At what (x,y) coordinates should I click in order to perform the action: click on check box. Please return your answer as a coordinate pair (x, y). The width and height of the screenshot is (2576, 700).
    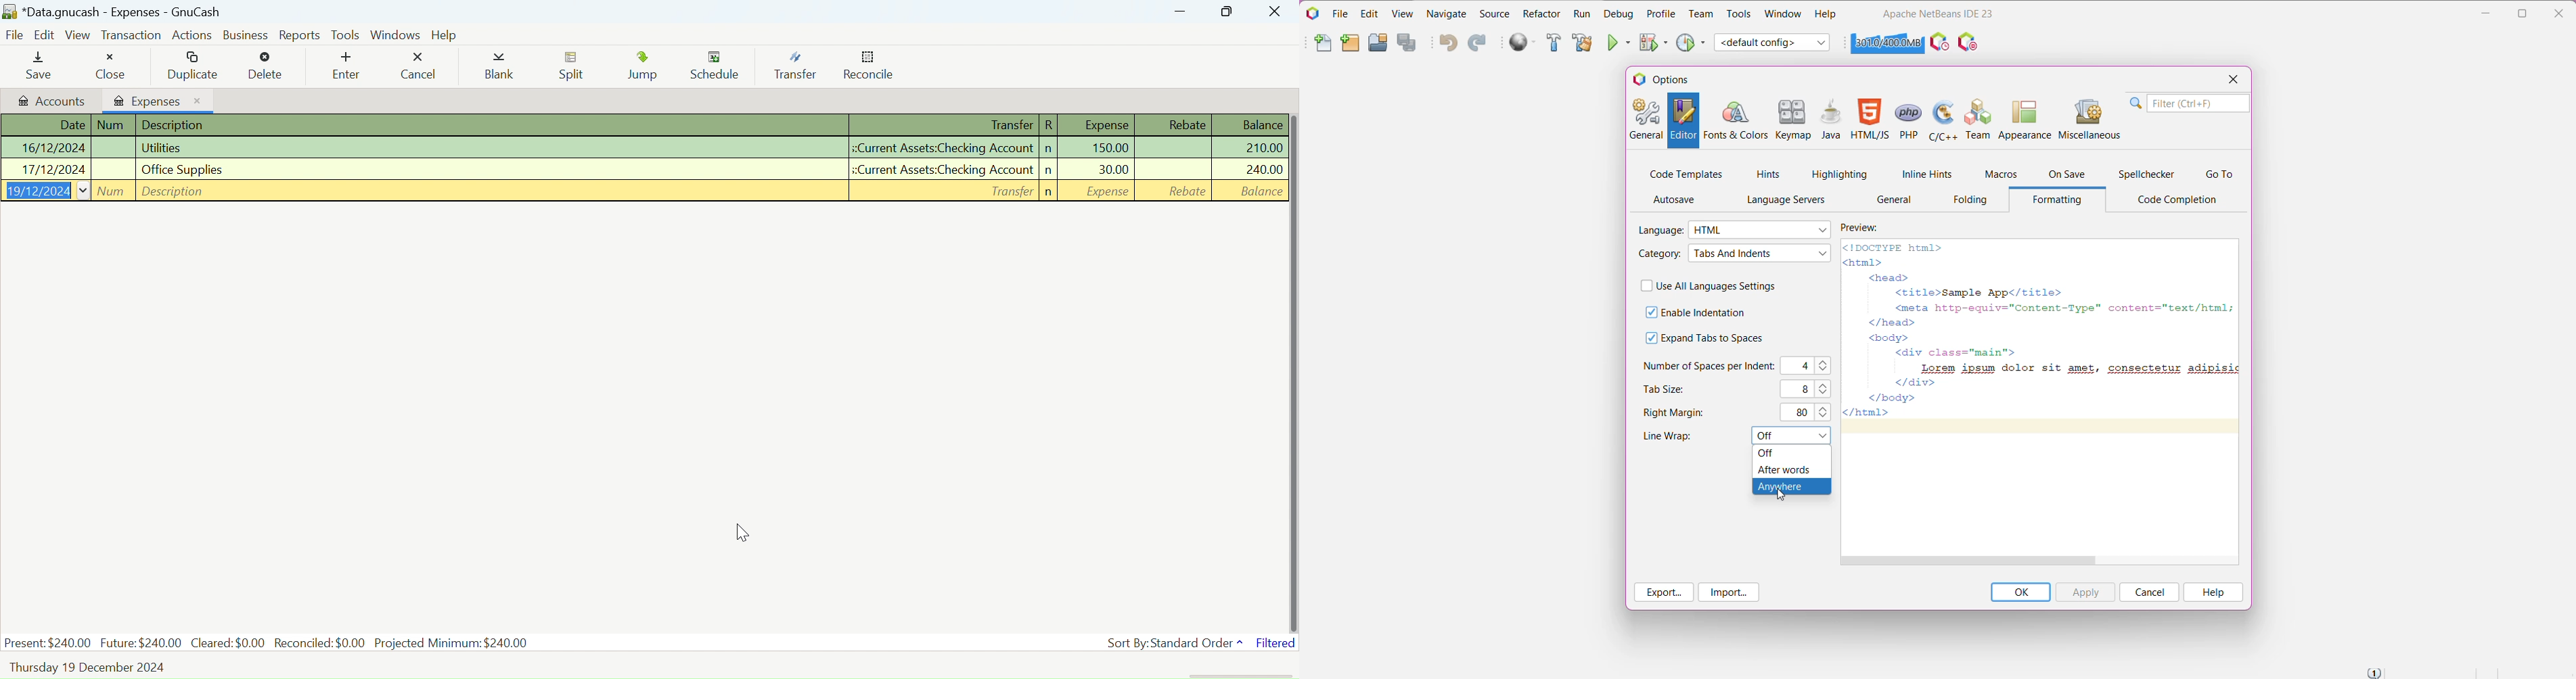
    Looking at the image, I should click on (1647, 339).